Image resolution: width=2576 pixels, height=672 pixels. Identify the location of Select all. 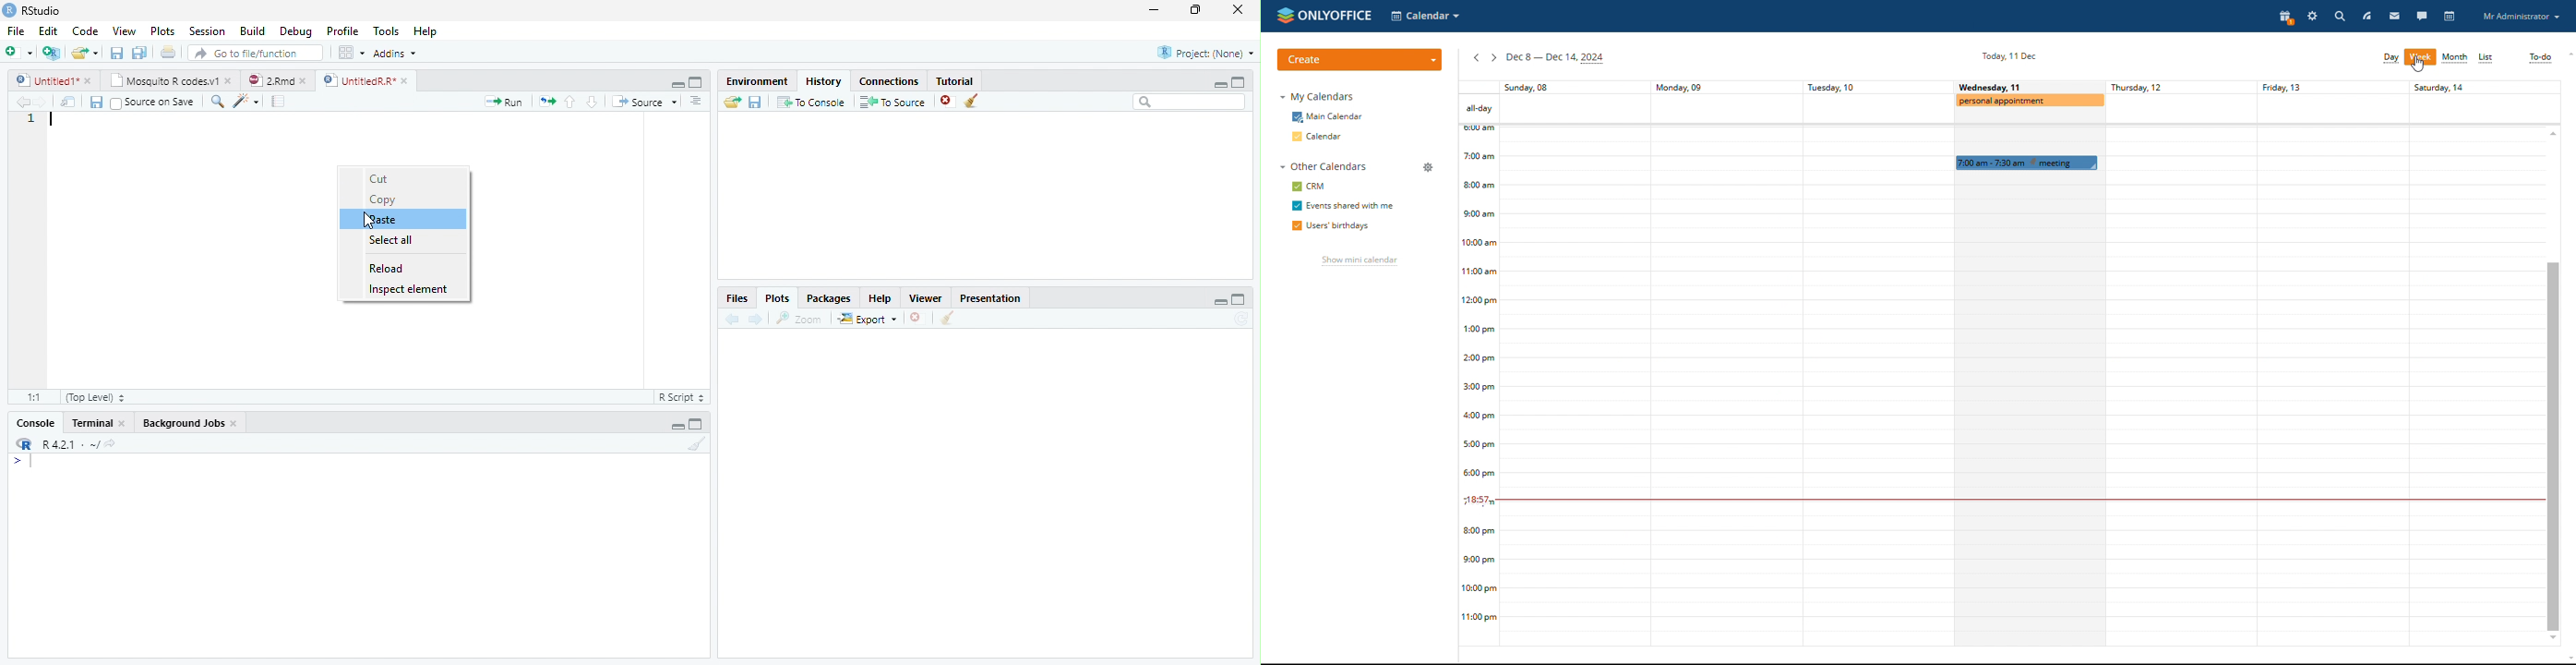
(401, 240).